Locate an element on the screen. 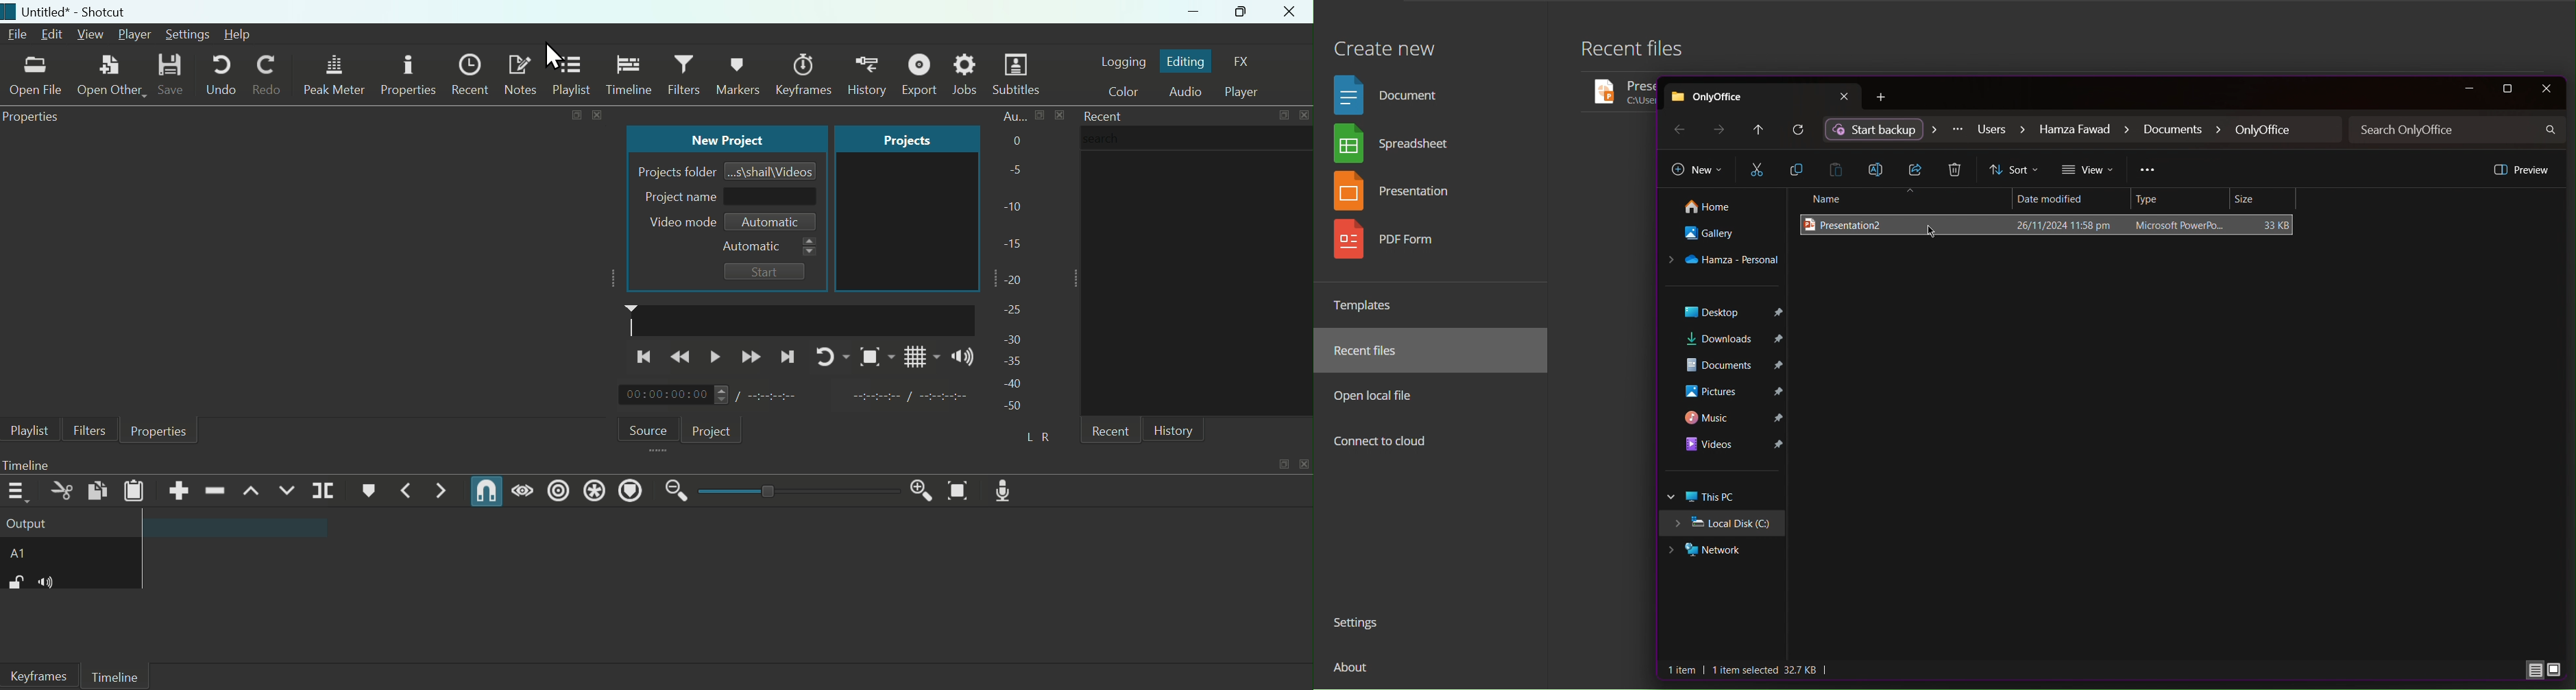 The width and height of the screenshot is (2576, 700). close is located at coordinates (1303, 464).